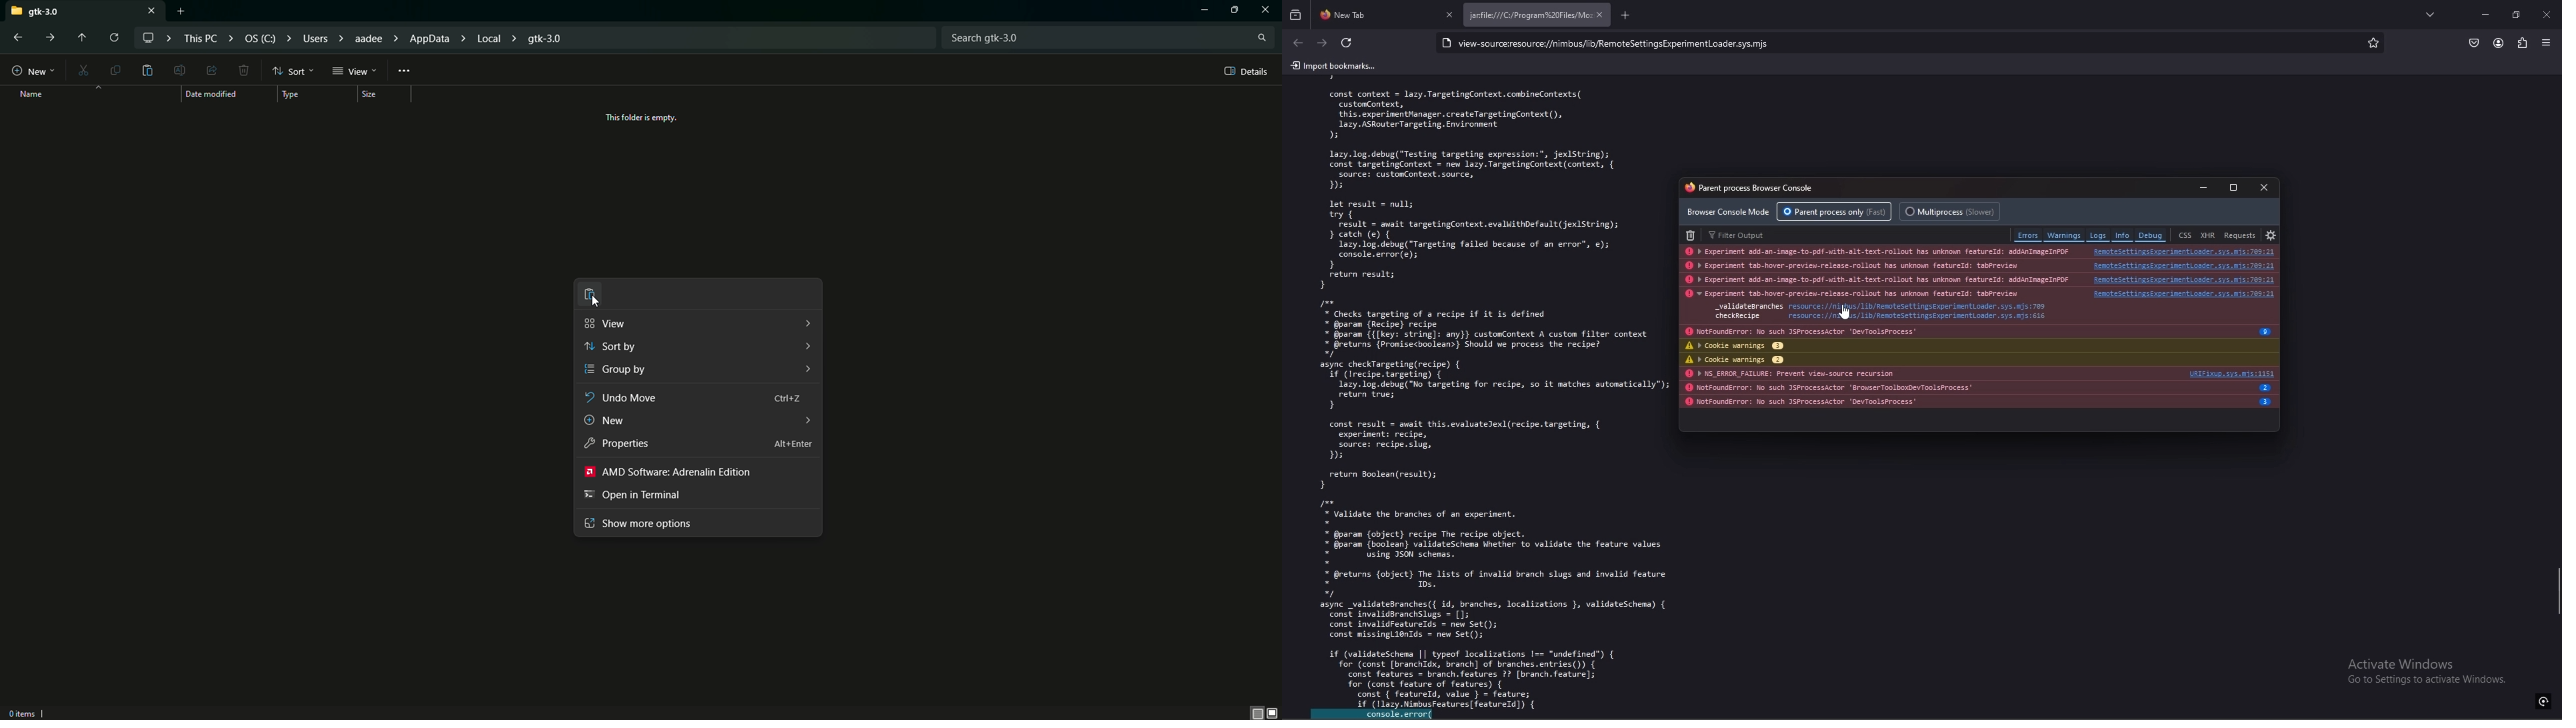 Image resolution: width=2576 pixels, height=728 pixels. Describe the element at coordinates (1692, 235) in the screenshot. I see `delete` at that location.